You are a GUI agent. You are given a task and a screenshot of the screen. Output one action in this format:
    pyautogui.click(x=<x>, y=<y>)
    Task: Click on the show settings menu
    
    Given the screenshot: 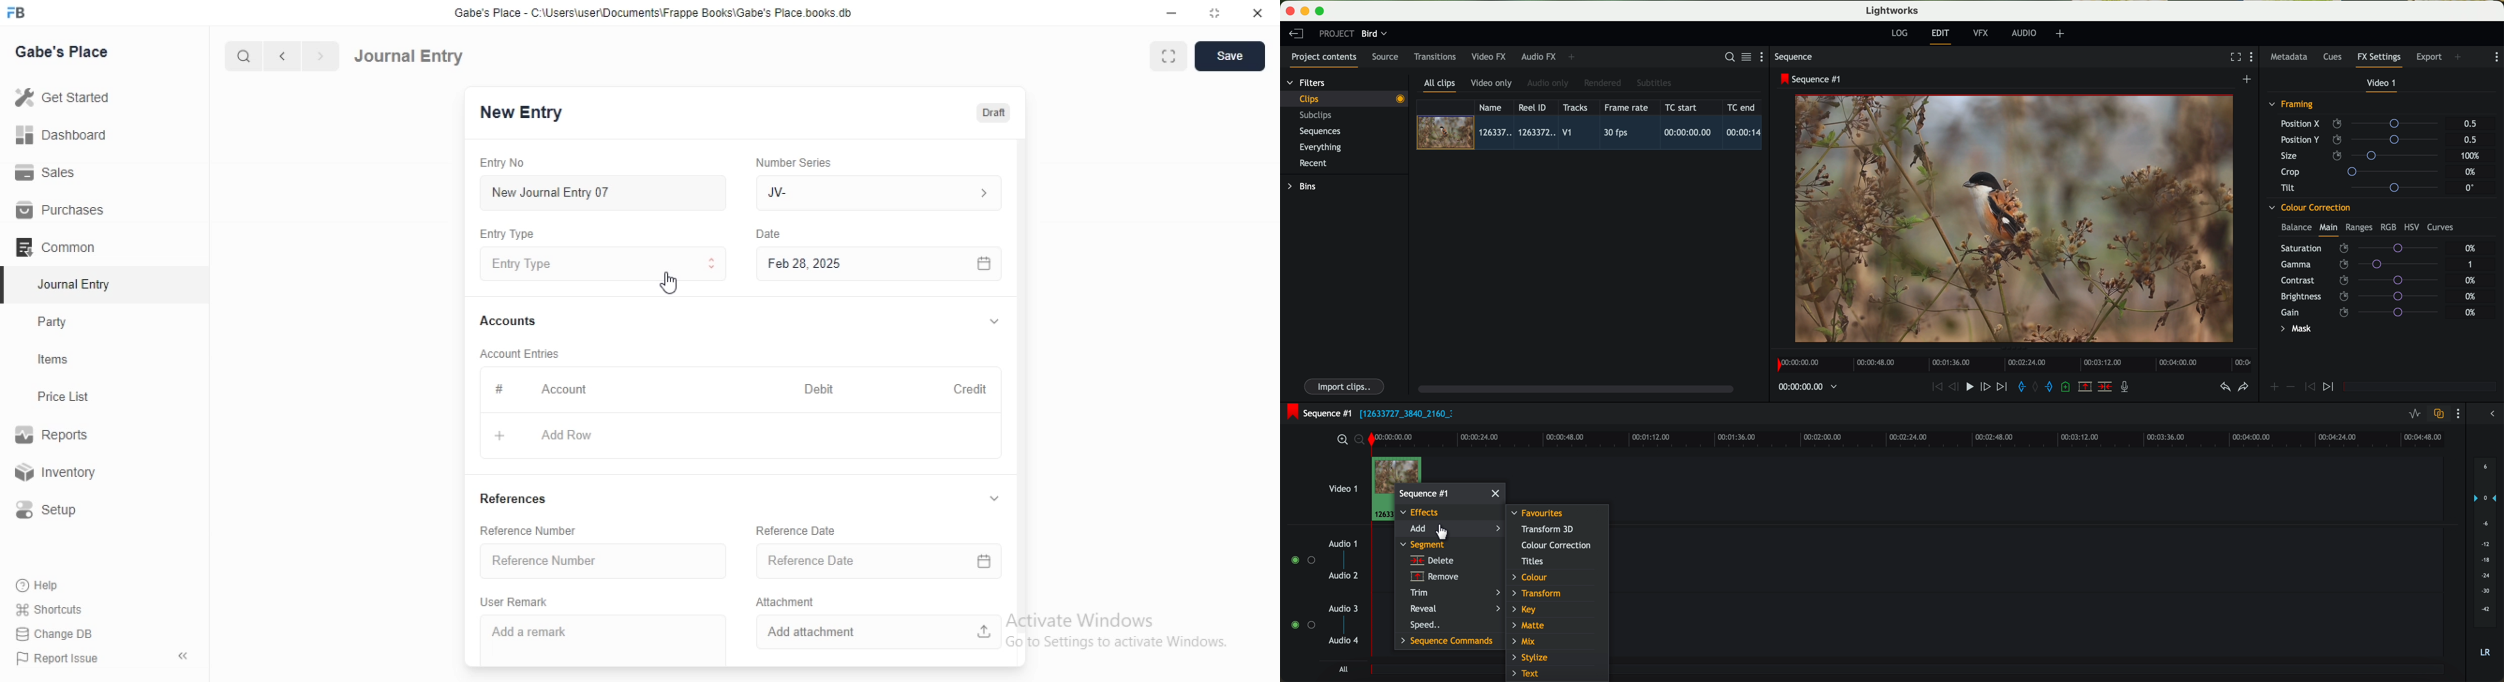 What is the action you would take?
    pyautogui.click(x=2496, y=57)
    